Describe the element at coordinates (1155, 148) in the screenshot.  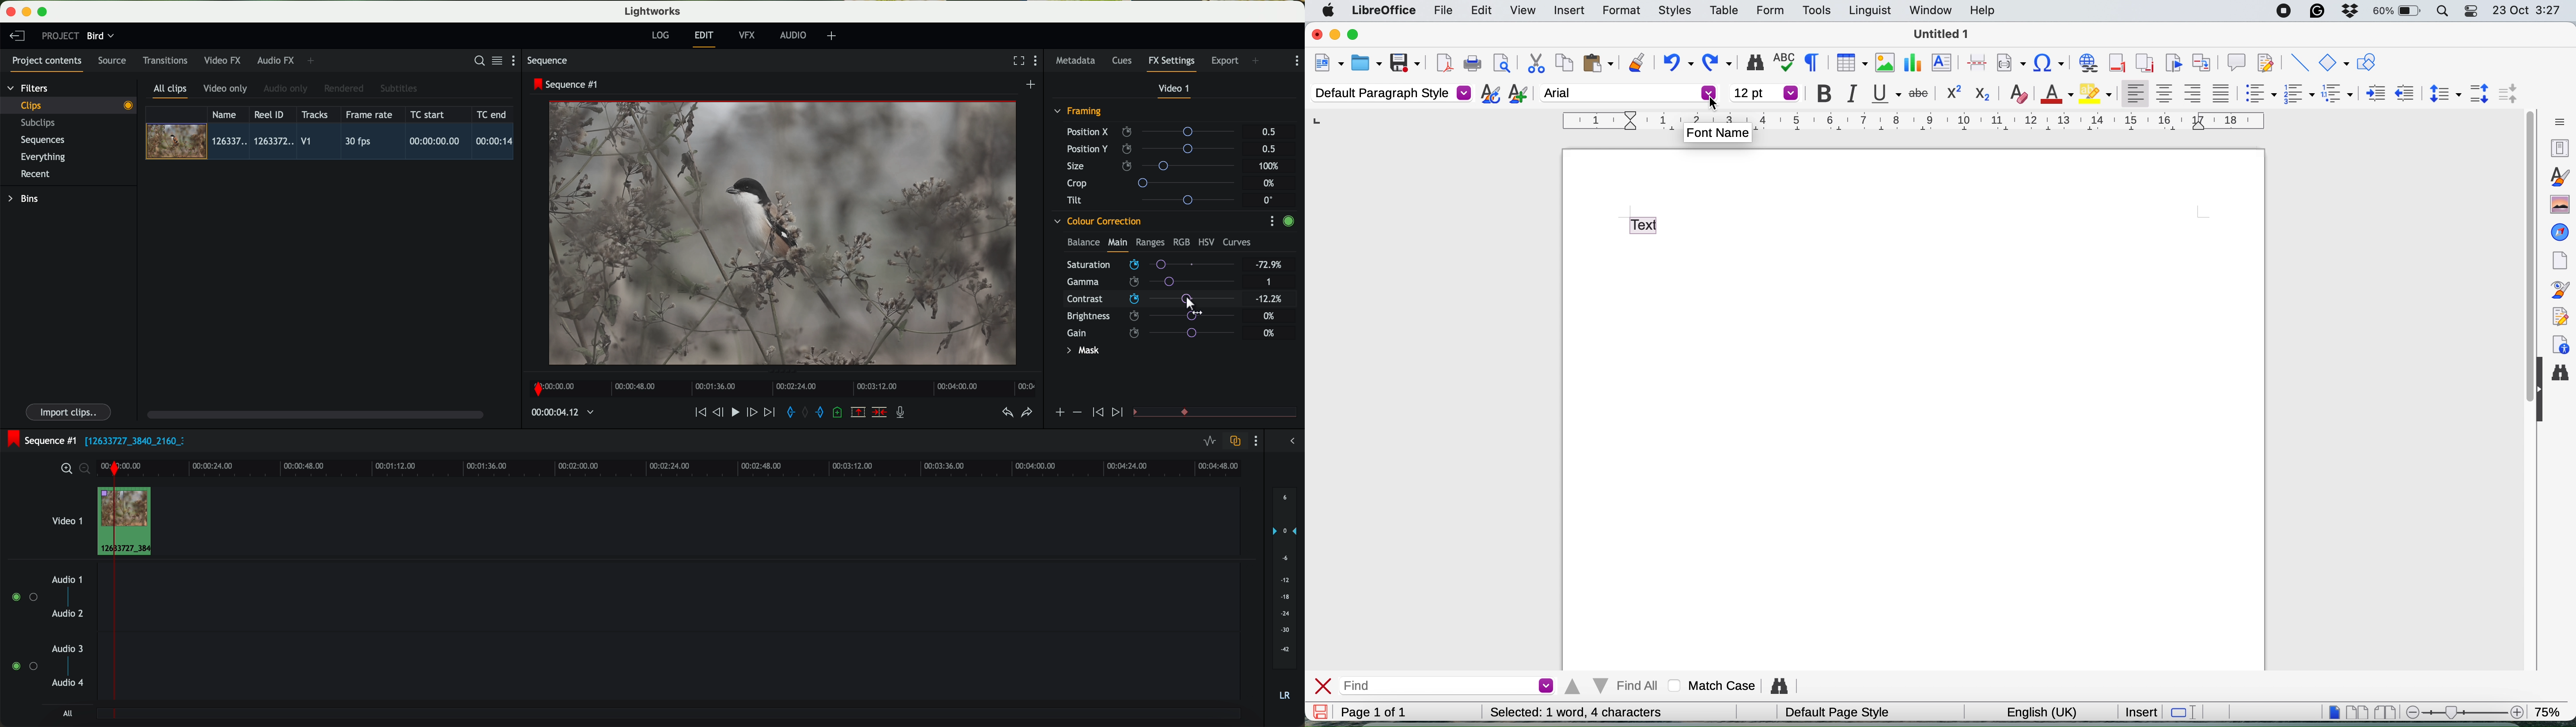
I see `position Y` at that location.